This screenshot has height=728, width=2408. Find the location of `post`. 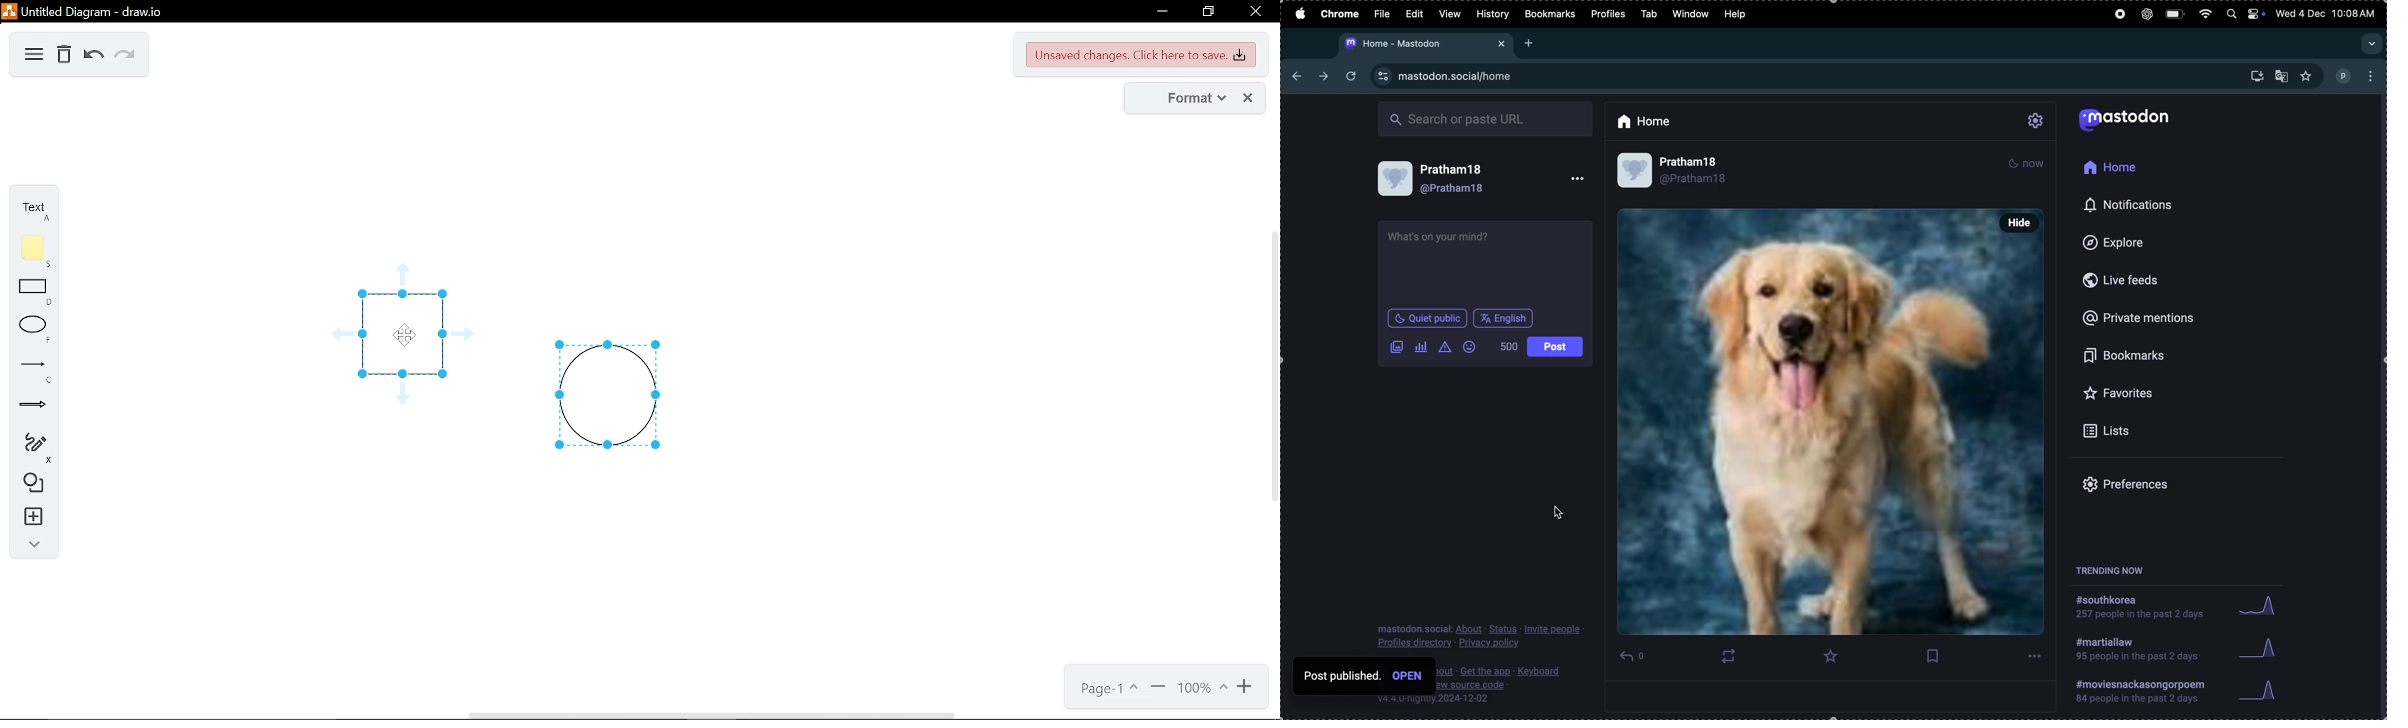

post is located at coordinates (1555, 346).